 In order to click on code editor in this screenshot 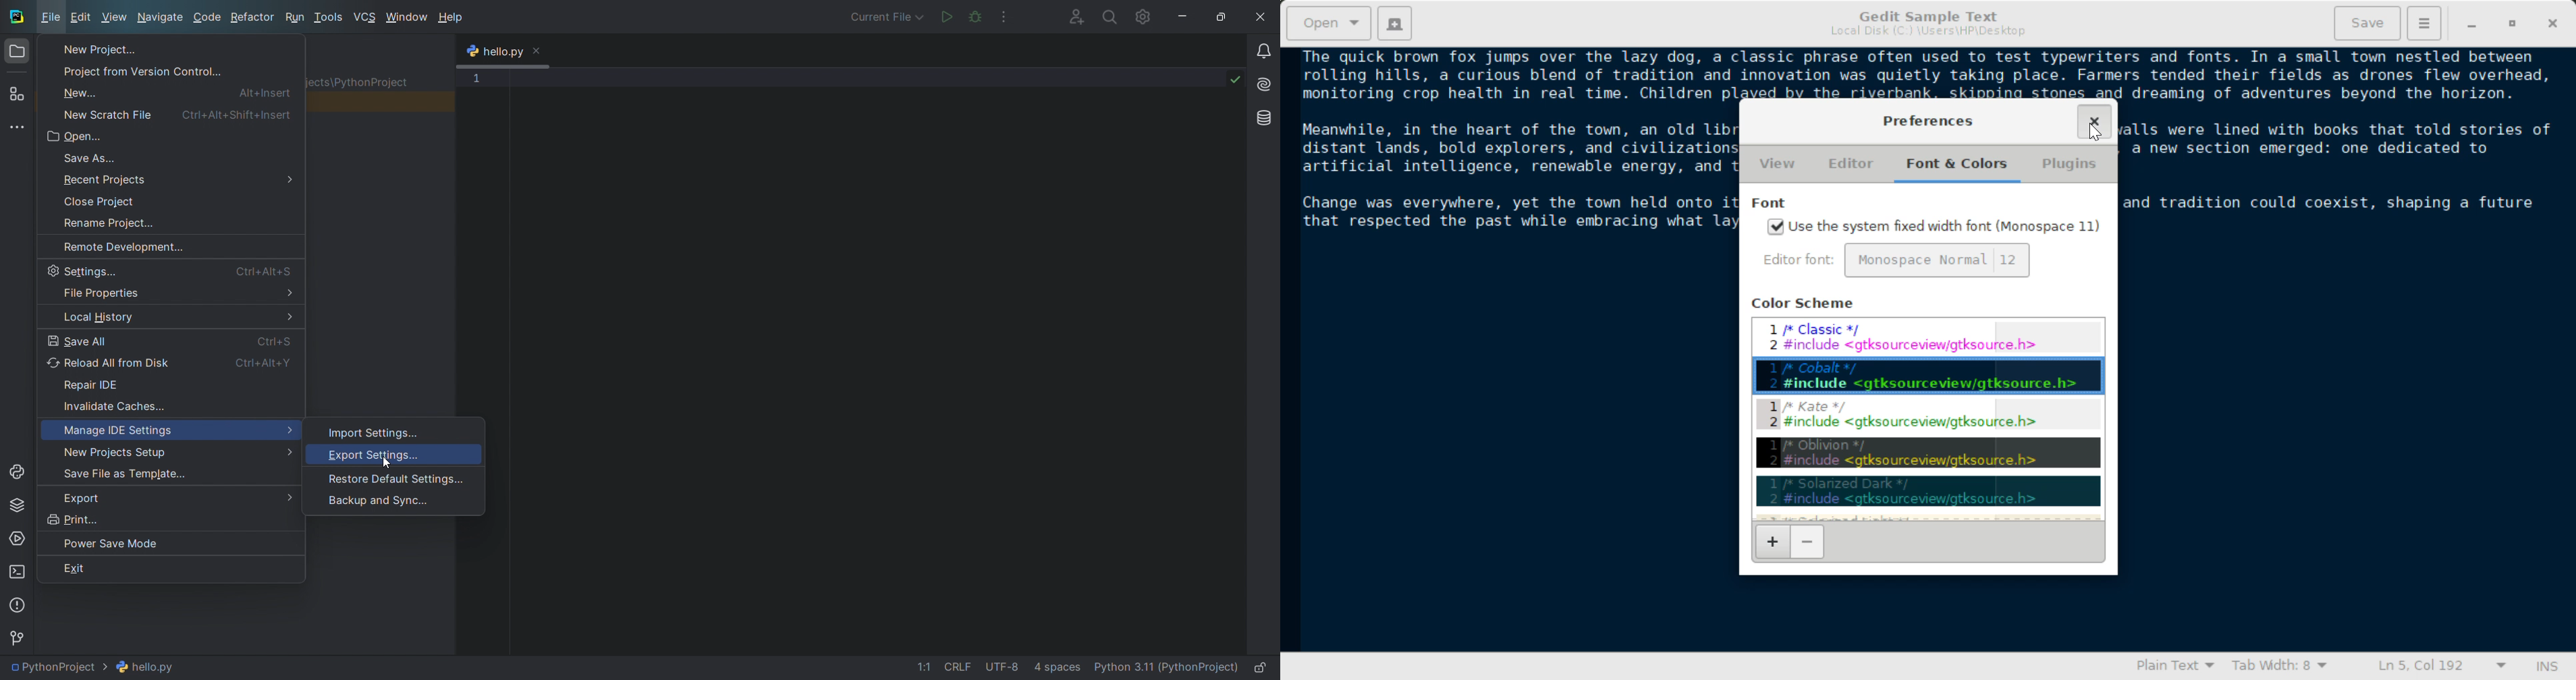, I will do `click(851, 360)`.